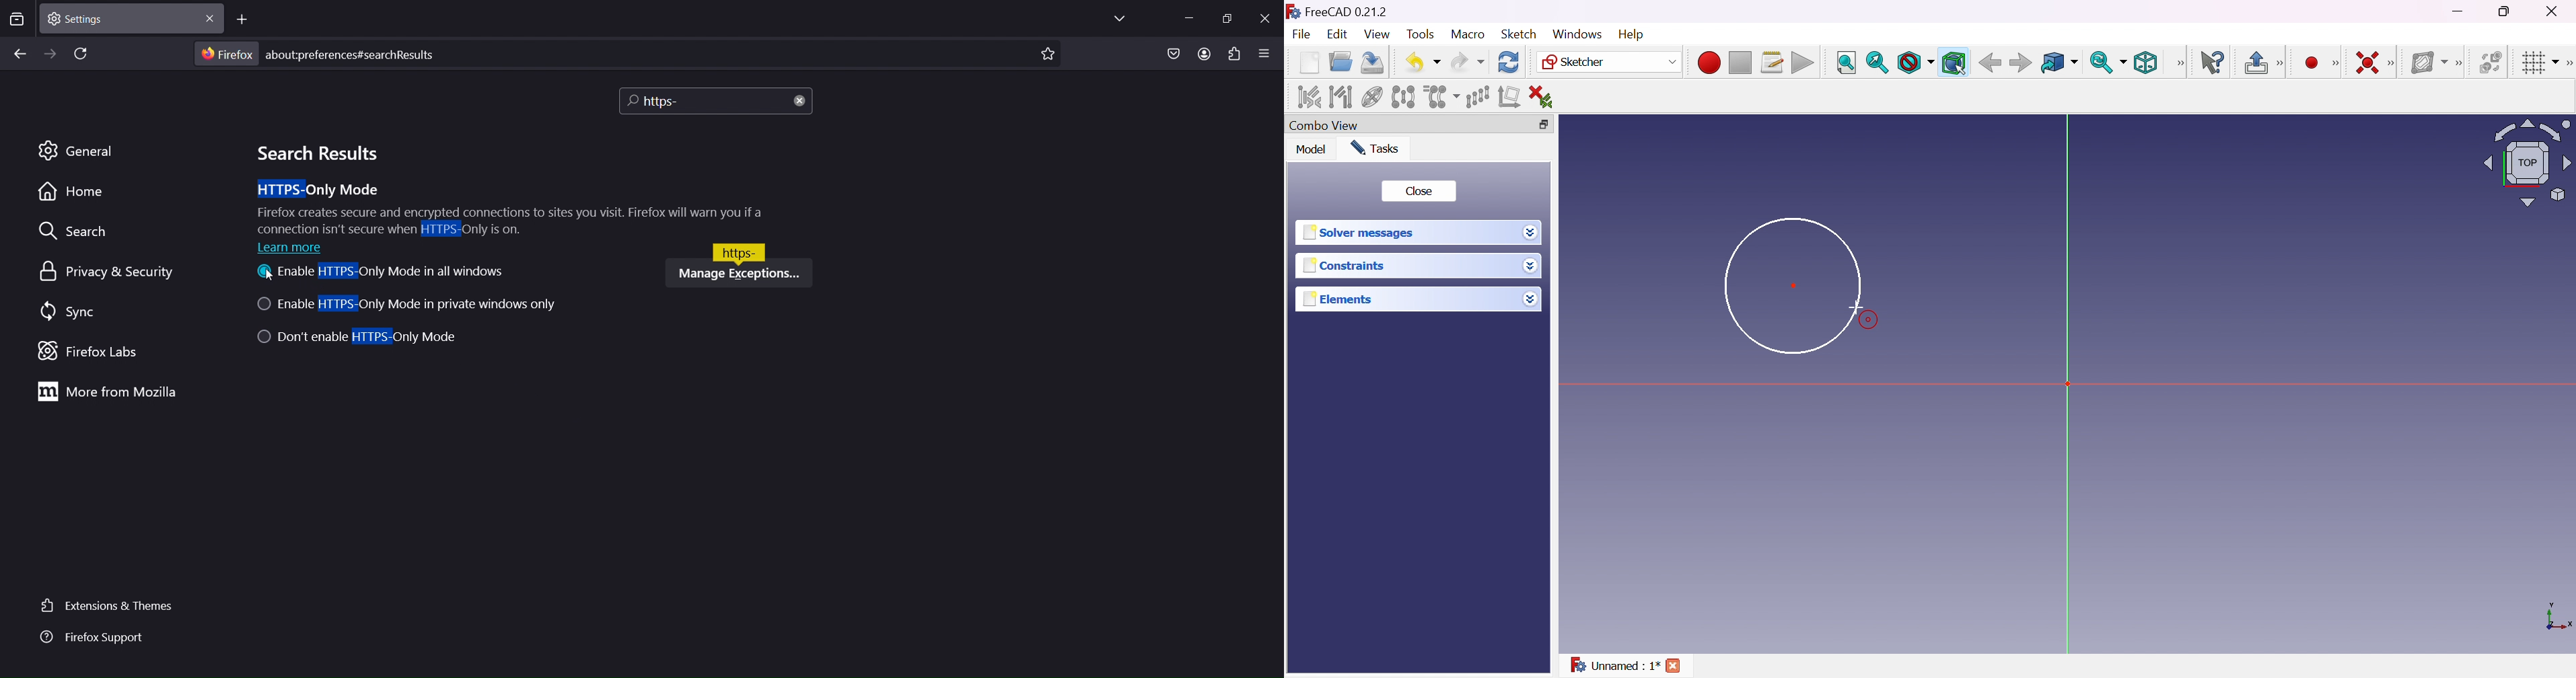  Describe the element at coordinates (1423, 63) in the screenshot. I see `Undo` at that location.